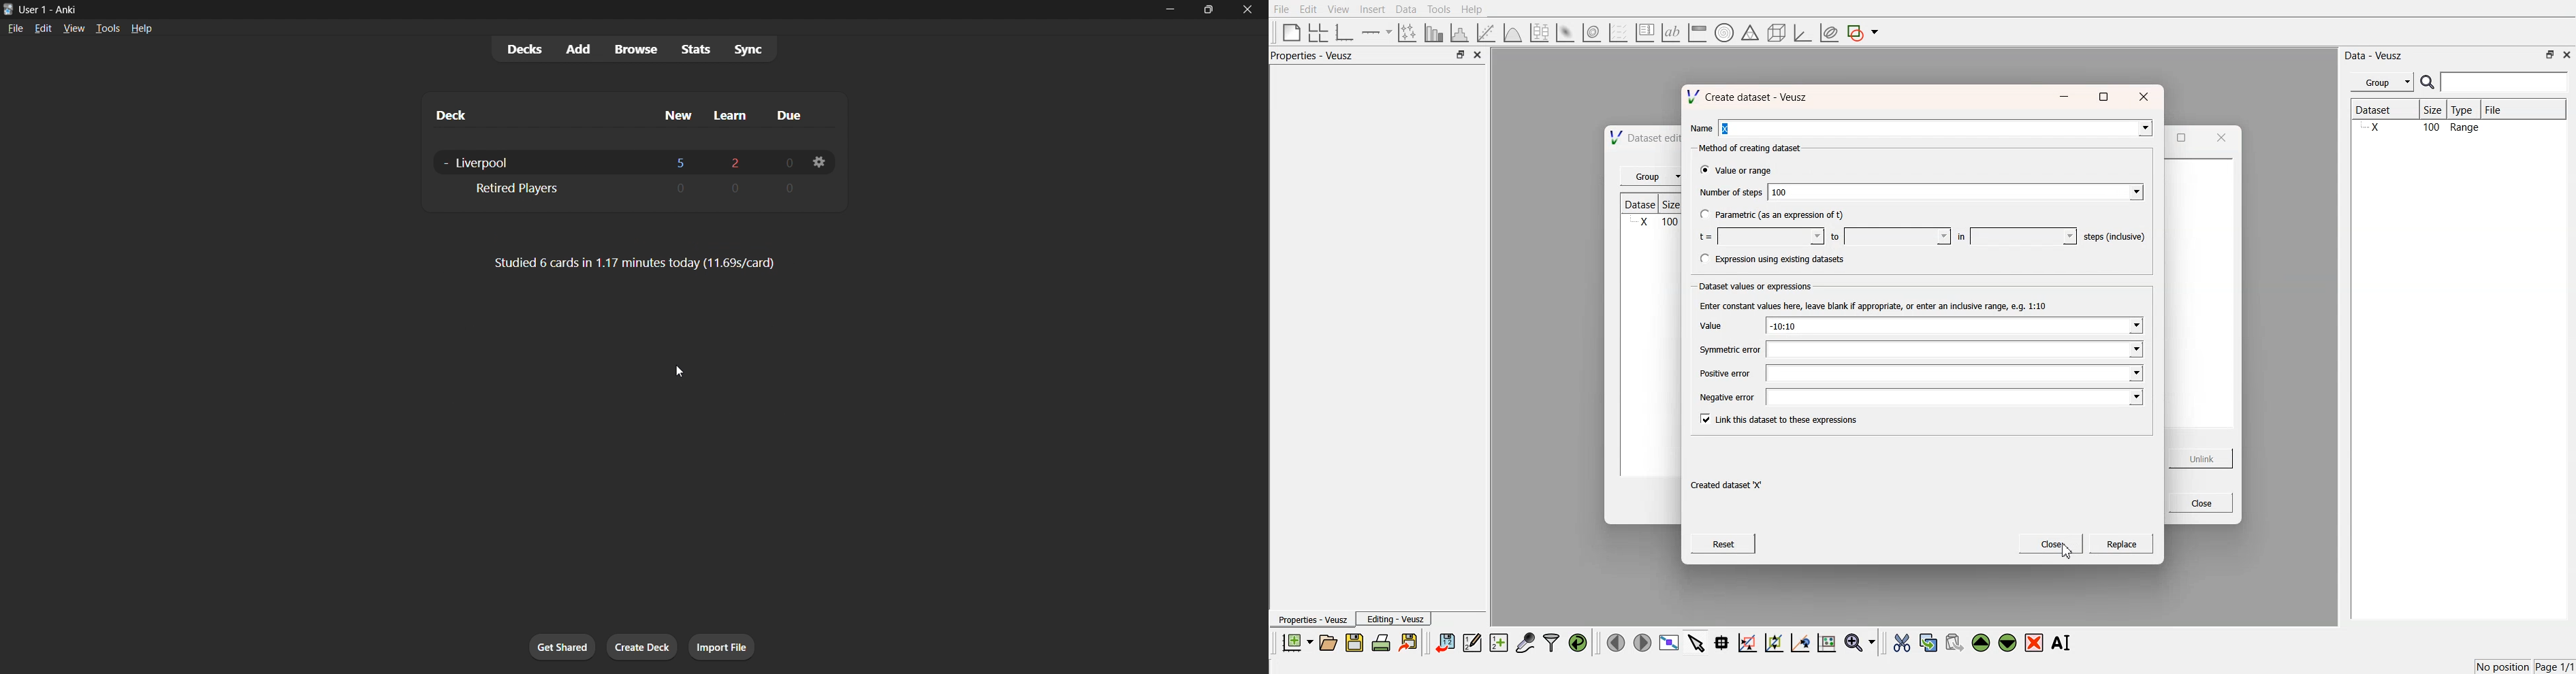  What do you see at coordinates (1781, 216) in the screenshot?
I see `Parametric (as an expression of t)` at bounding box center [1781, 216].